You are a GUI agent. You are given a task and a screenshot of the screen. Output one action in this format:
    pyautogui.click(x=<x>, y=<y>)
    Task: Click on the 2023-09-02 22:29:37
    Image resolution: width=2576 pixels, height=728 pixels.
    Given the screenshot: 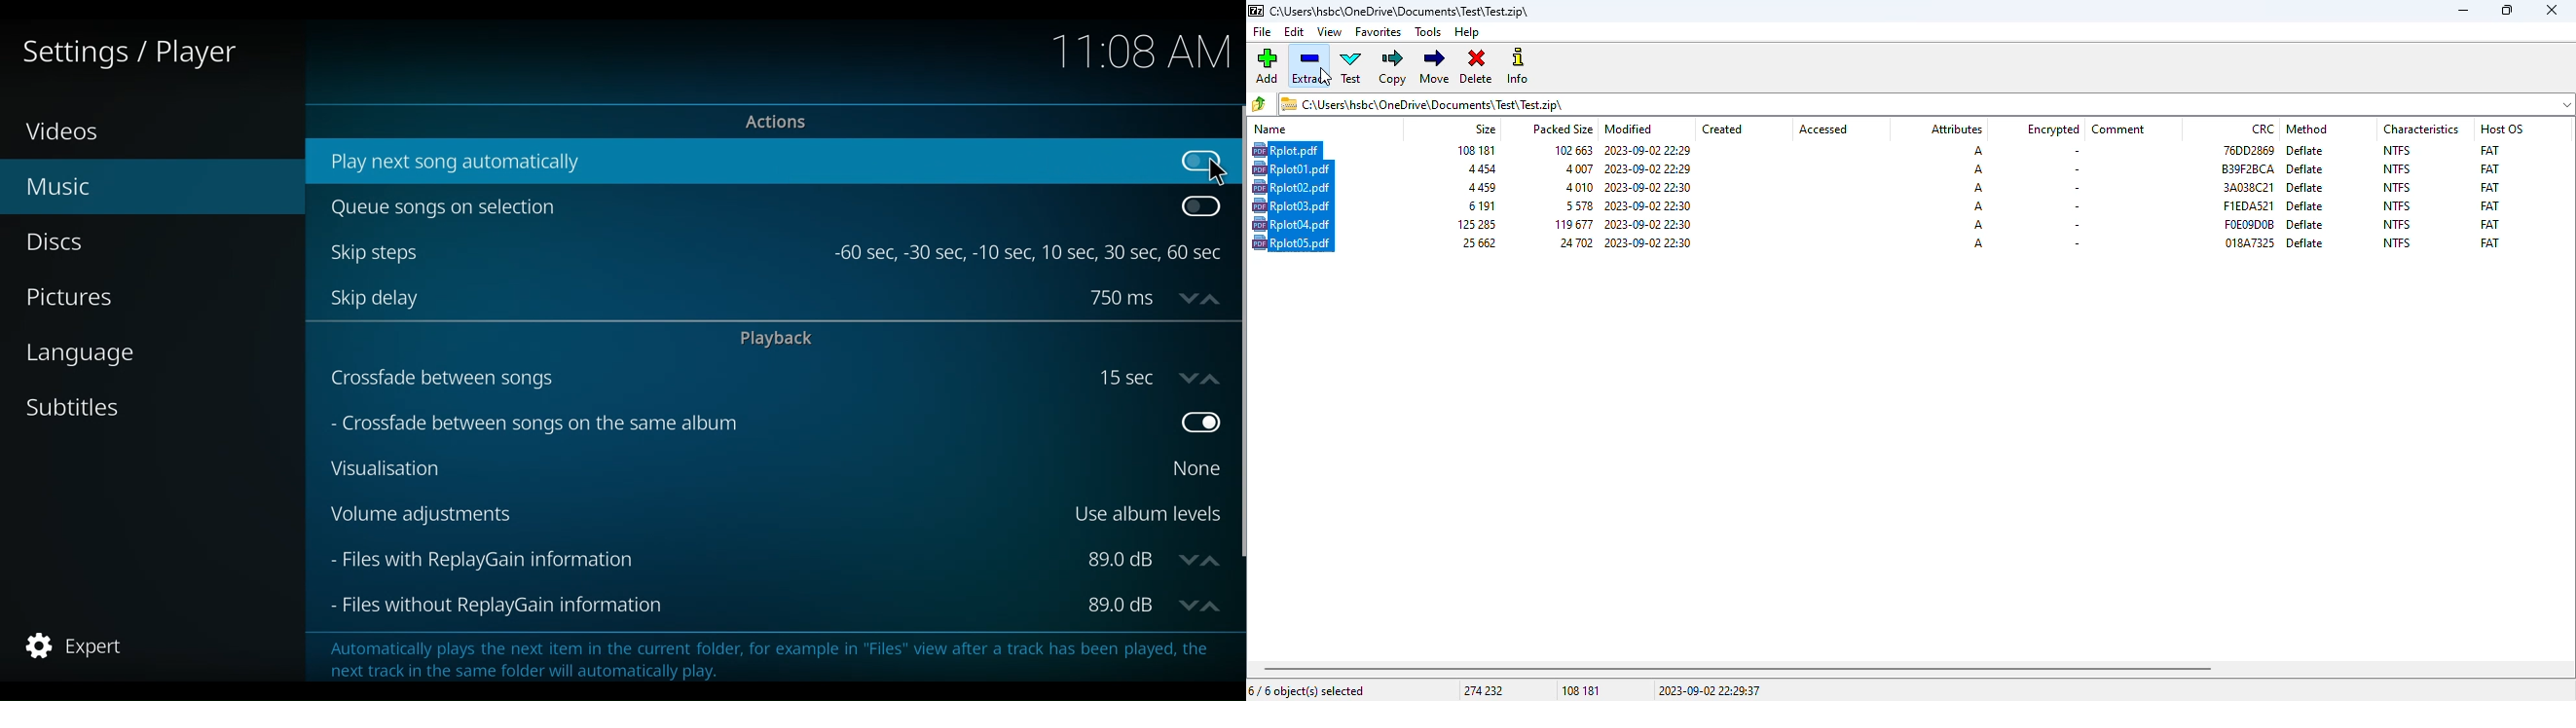 What is the action you would take?
    pyautogui.click(x=1710, y=690)
    